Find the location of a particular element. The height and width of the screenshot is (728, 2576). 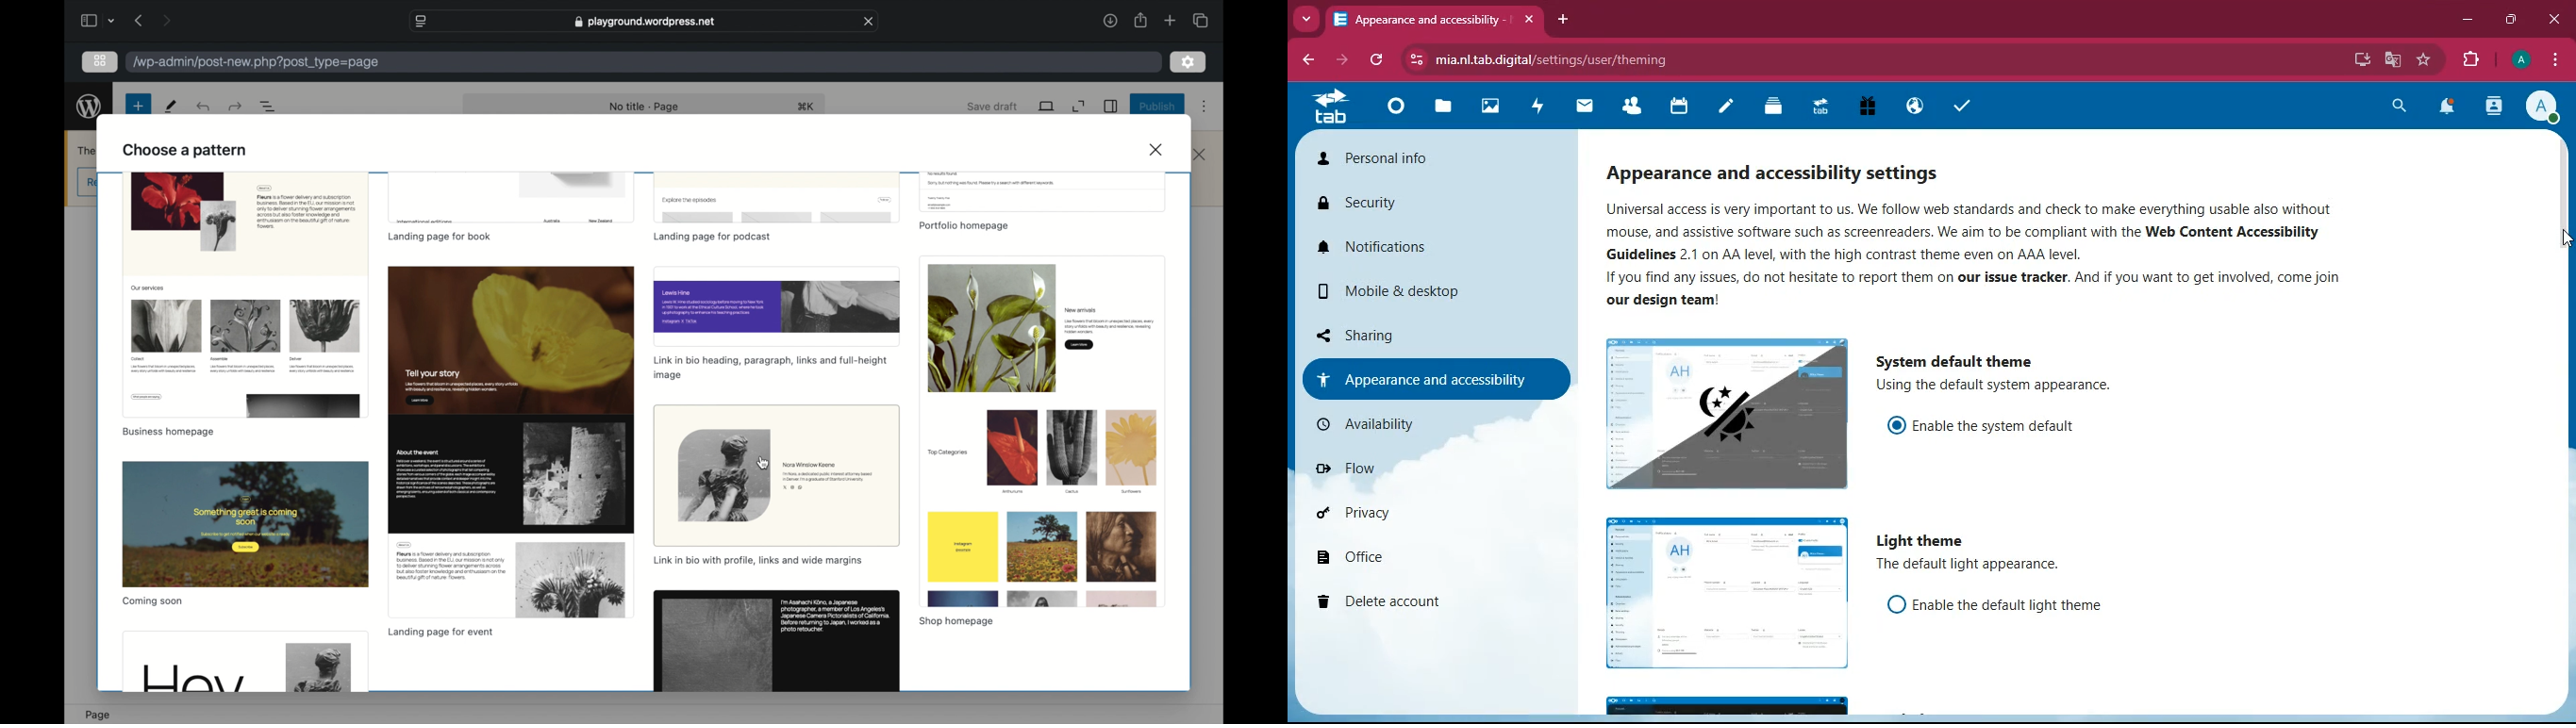

new tab is located at coordinates (1170, 20).